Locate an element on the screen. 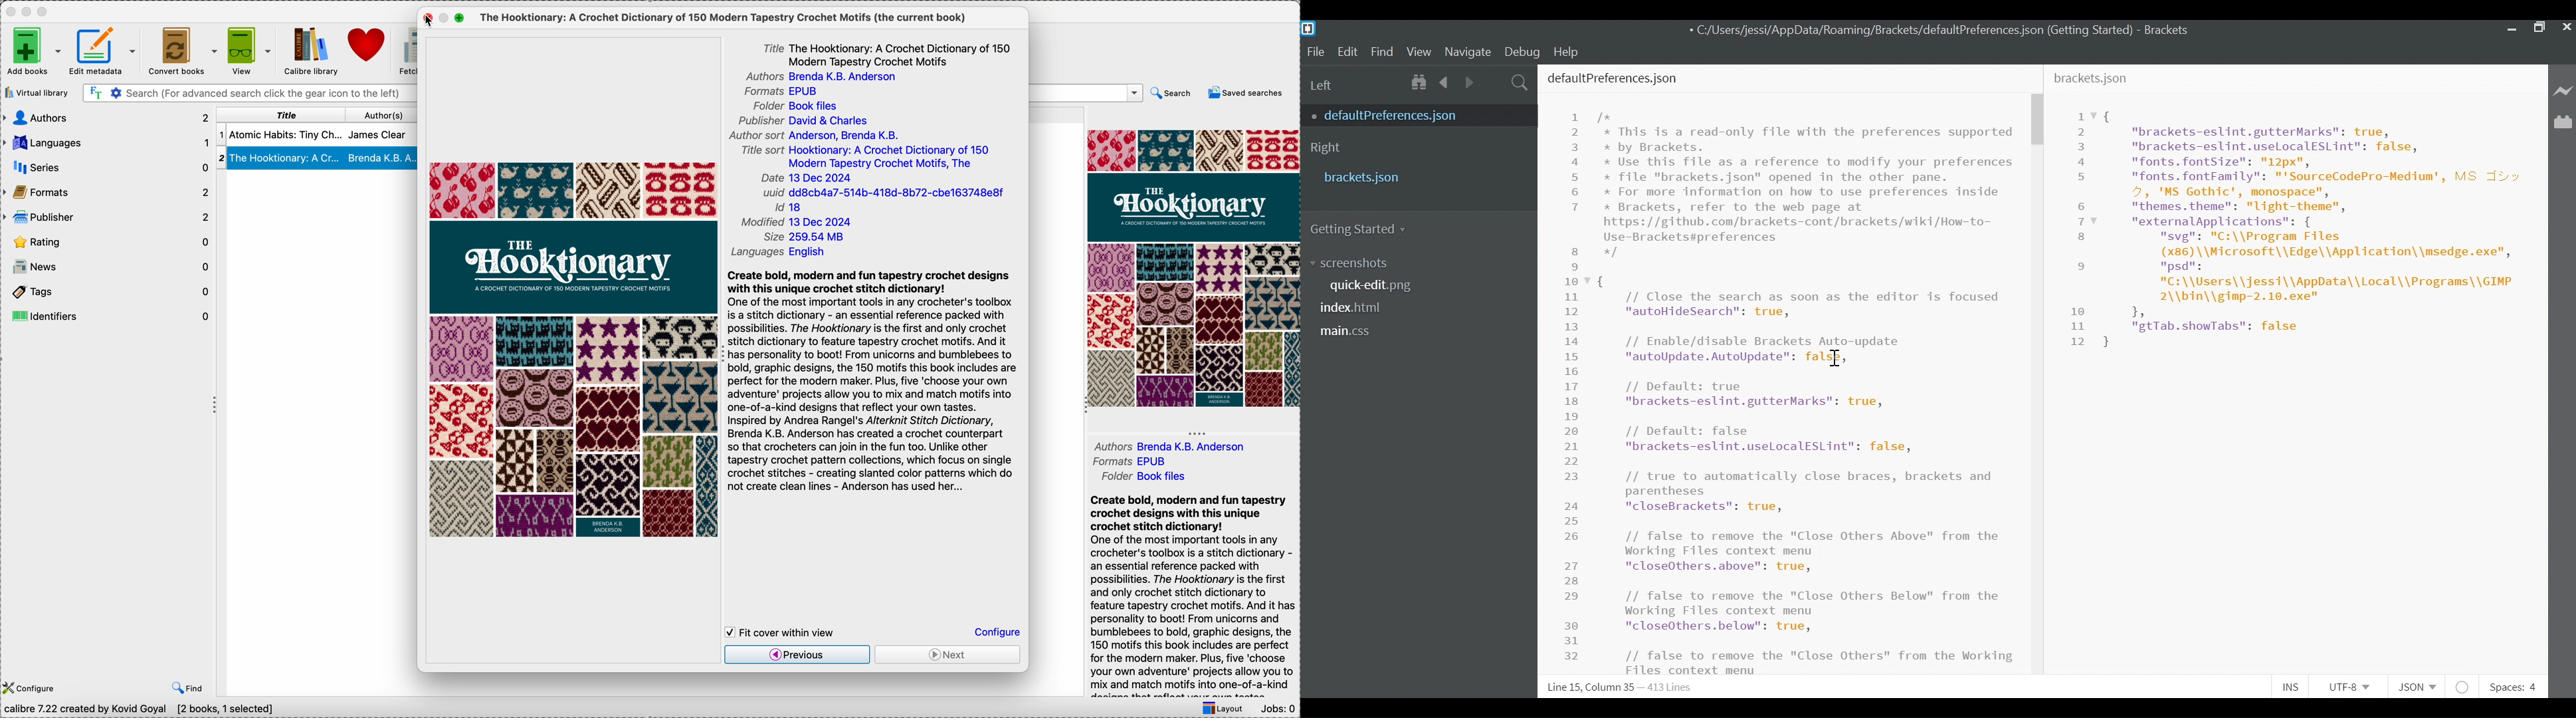 This screenshot has height=728, width=2576. Right is located at coordinates (1326, 148).